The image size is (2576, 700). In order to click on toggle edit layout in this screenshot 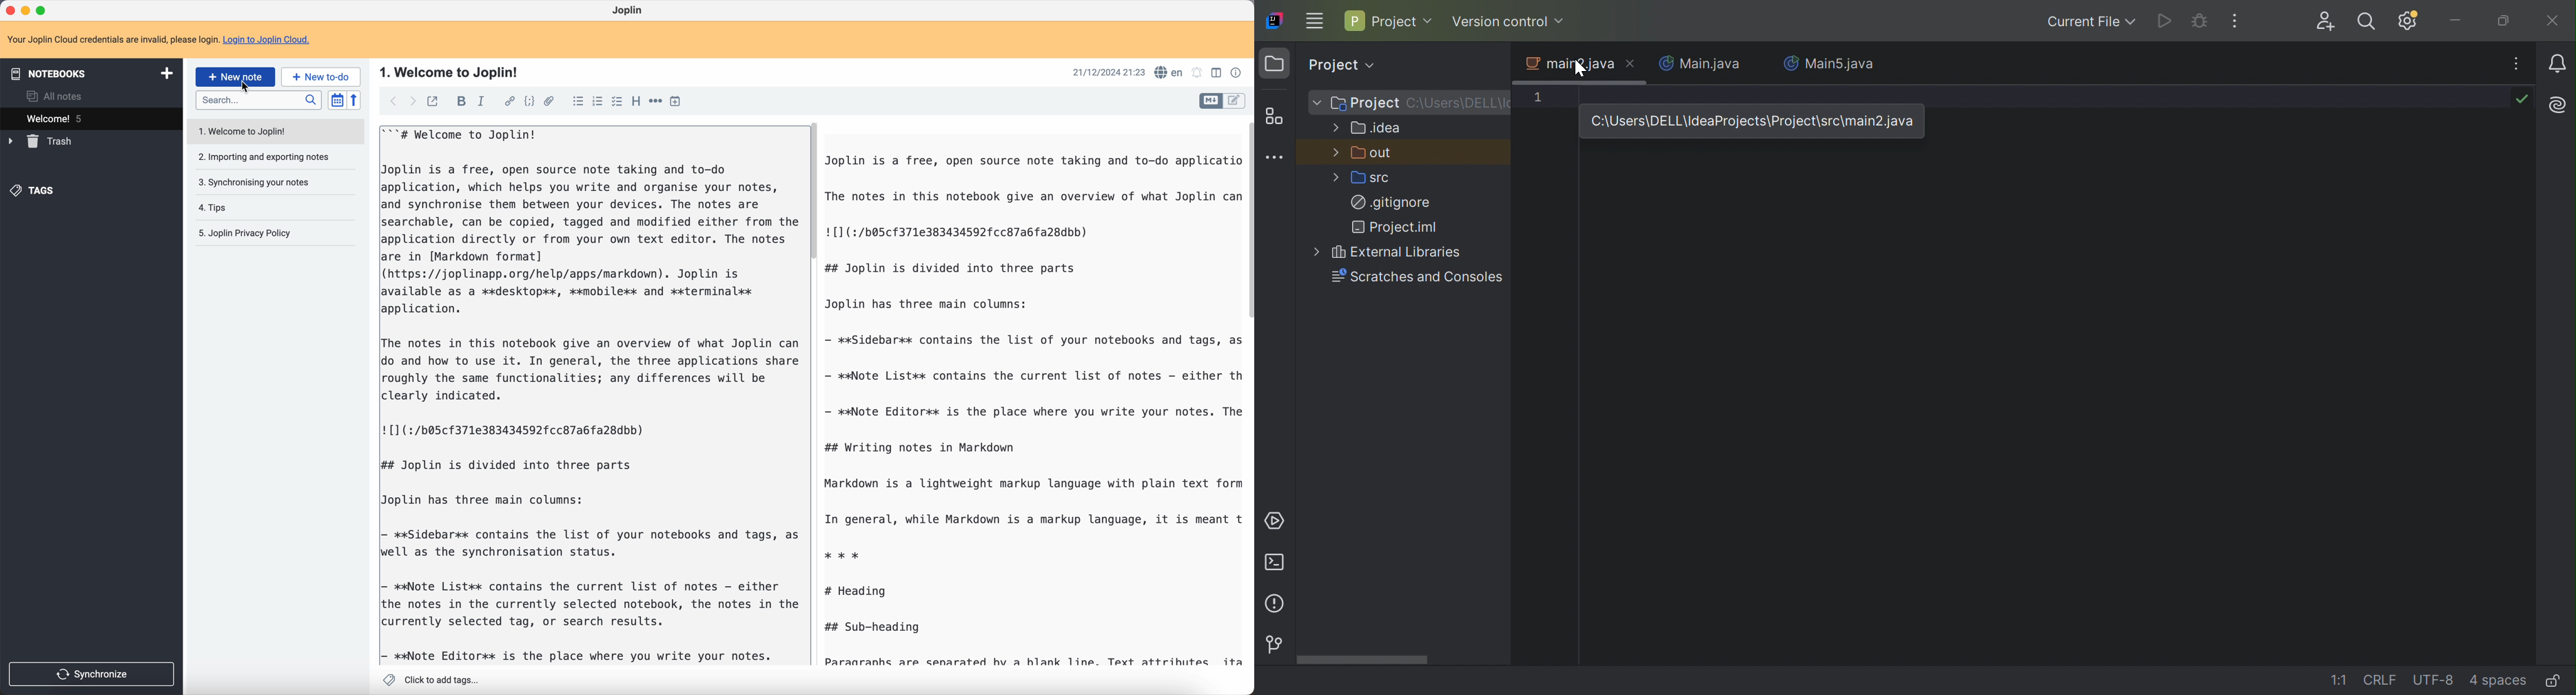, I will do `click(1216, 72)`.